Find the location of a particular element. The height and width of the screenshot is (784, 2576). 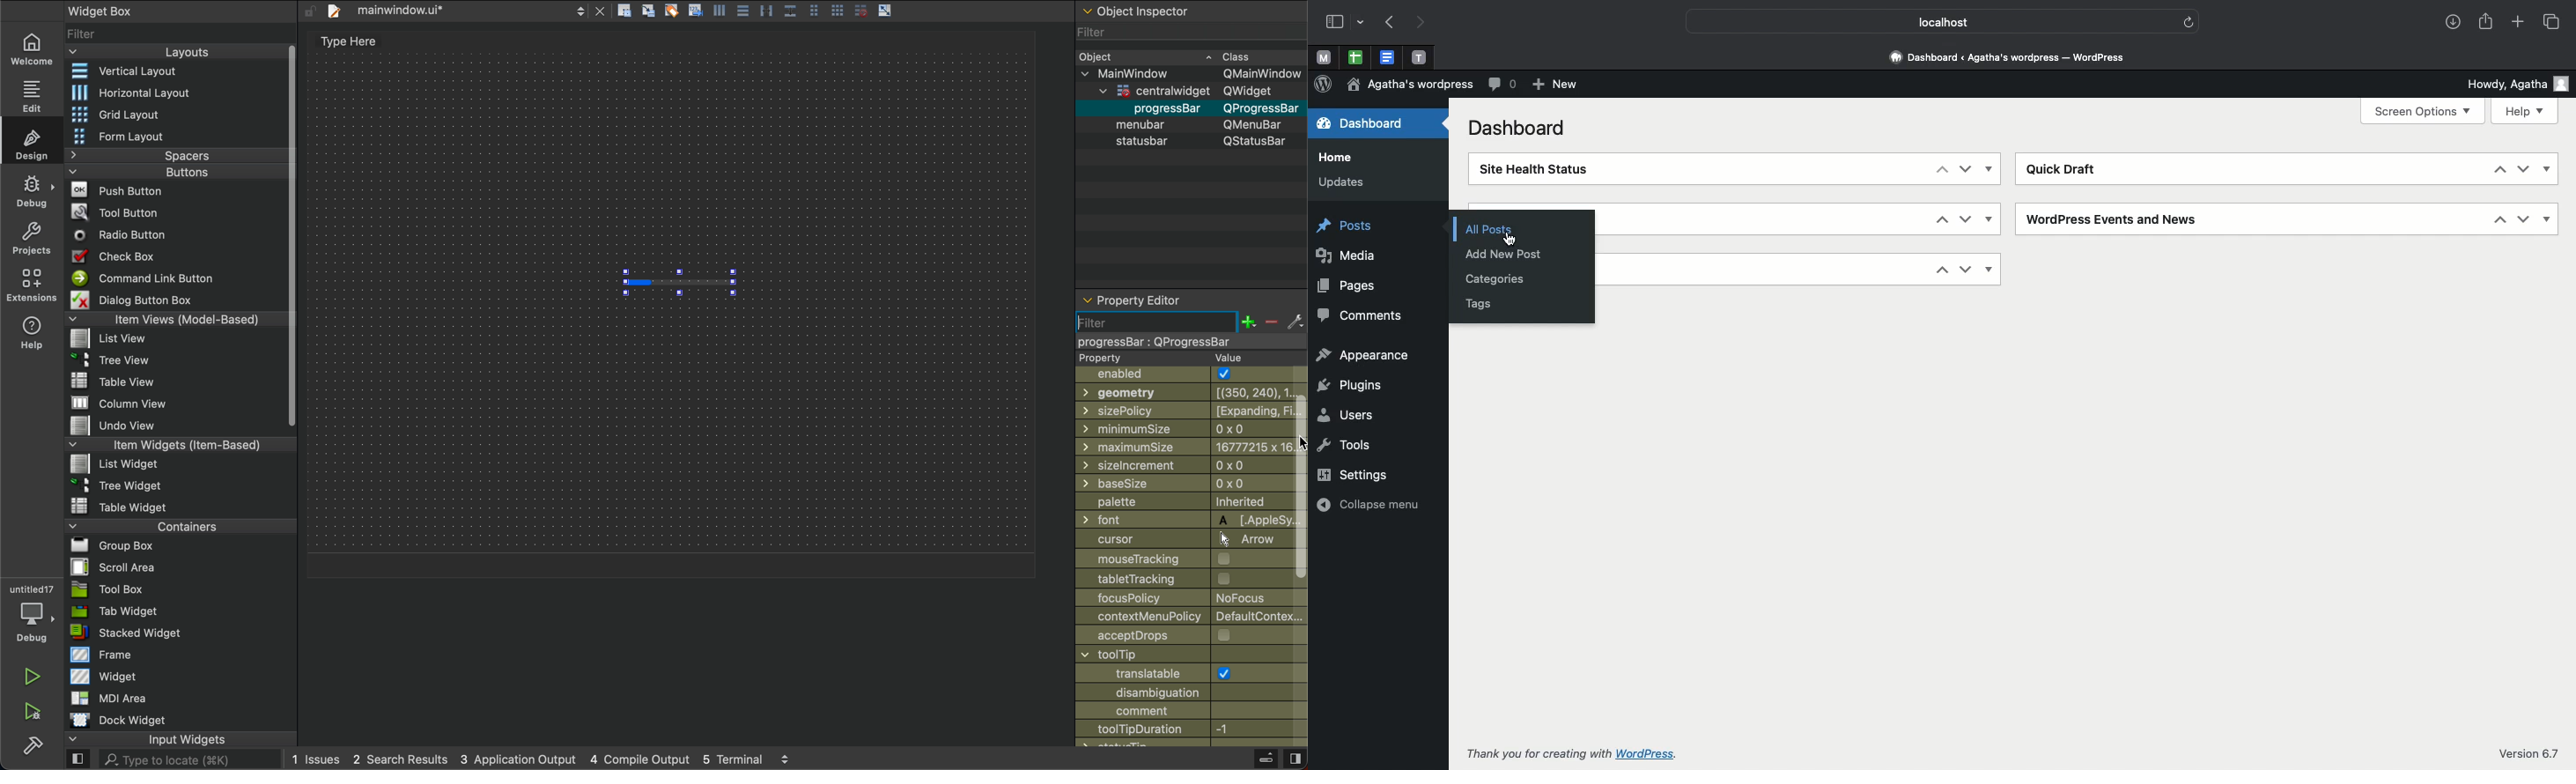

Item Widgets is located at coordinates (164, 444).